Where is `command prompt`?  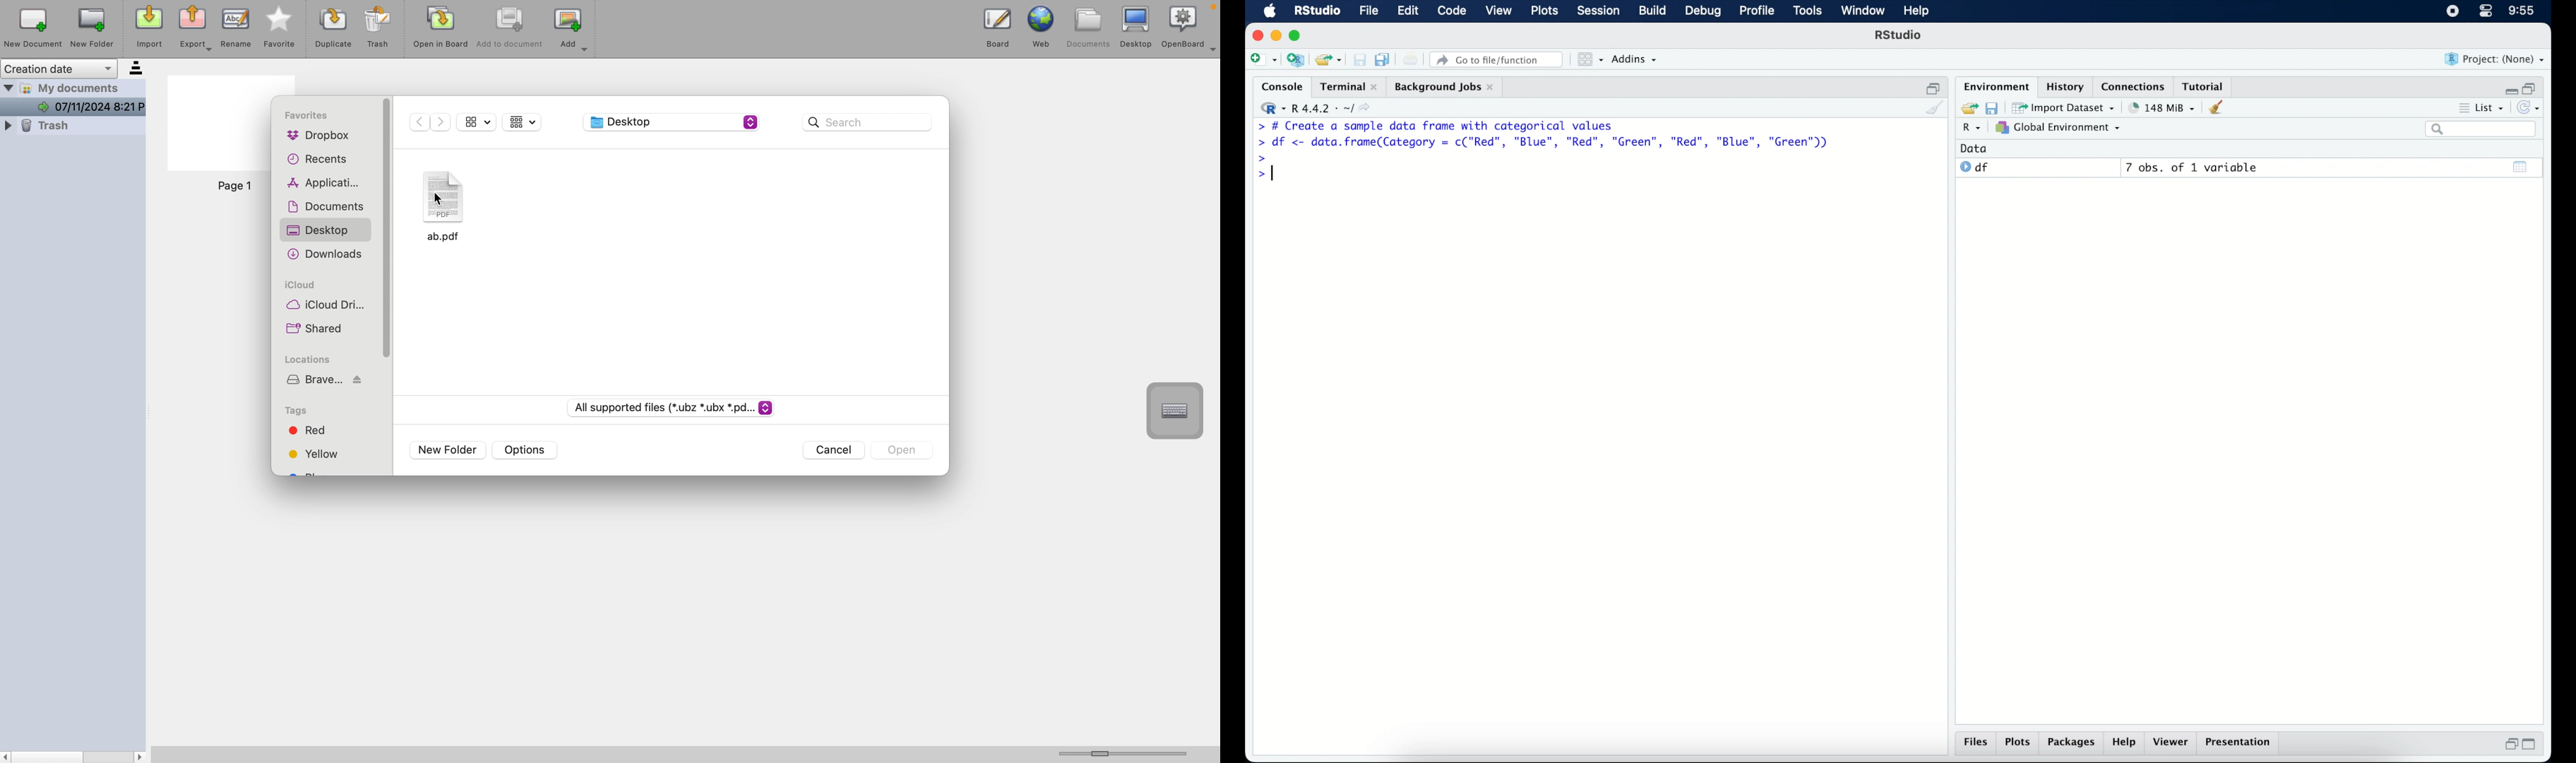 command prompt is located at coordinates (1261, 176).